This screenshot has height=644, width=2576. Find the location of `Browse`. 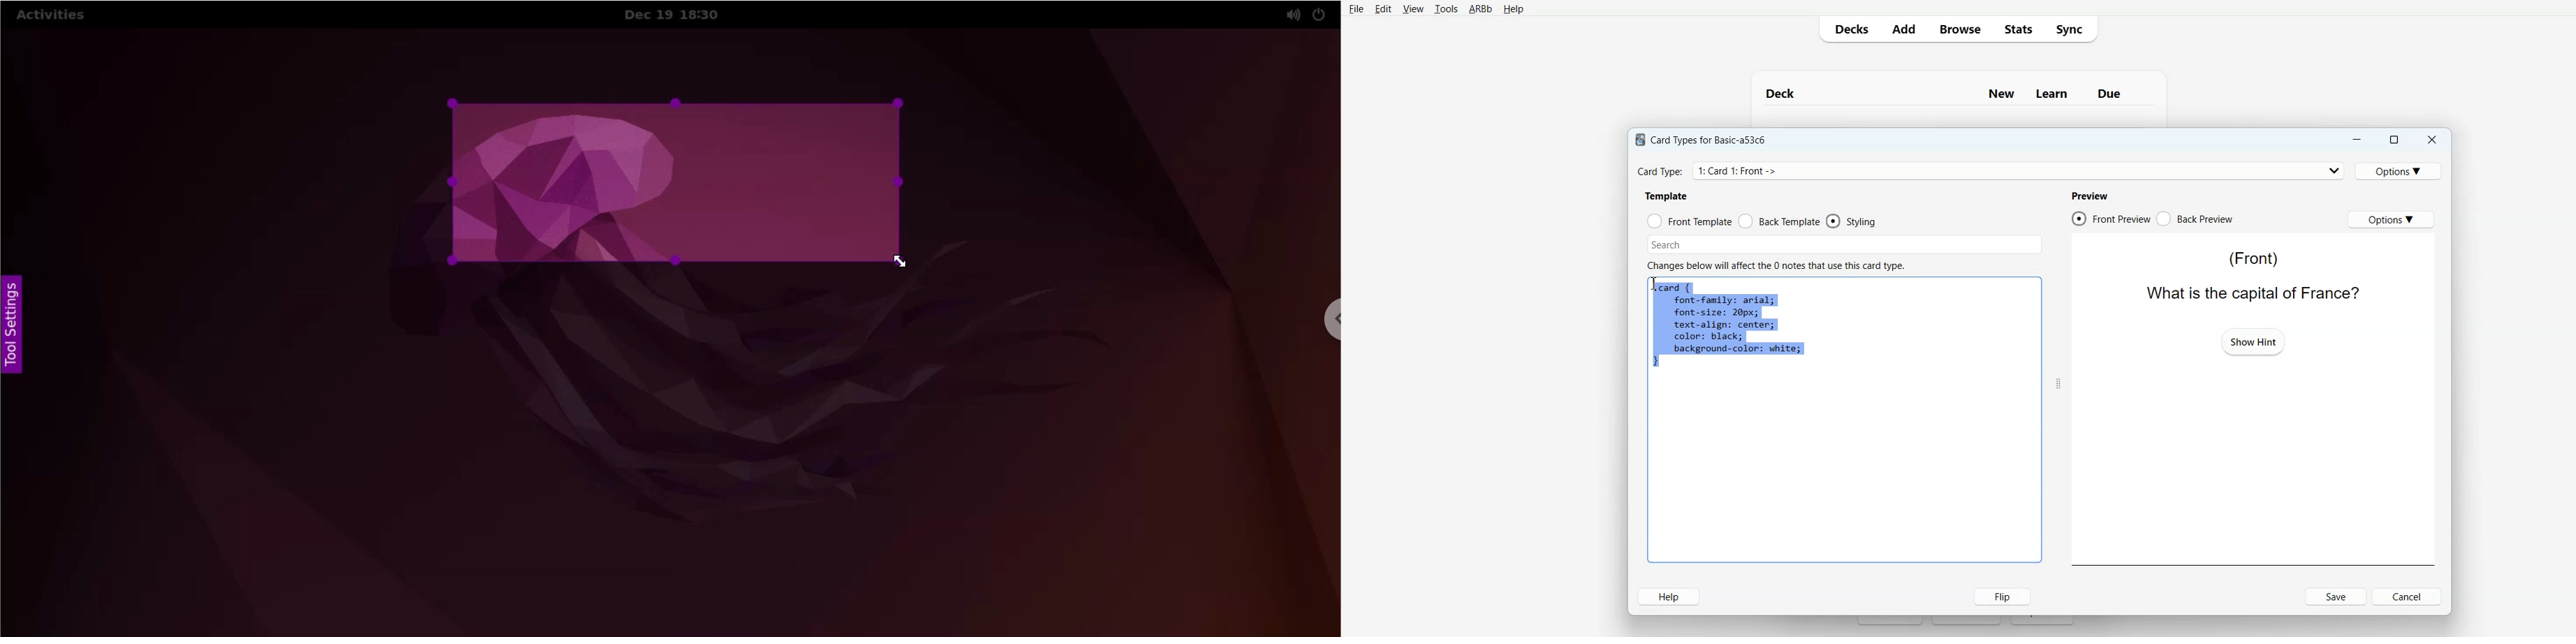

Browse is located at coordinates (1959, 28).